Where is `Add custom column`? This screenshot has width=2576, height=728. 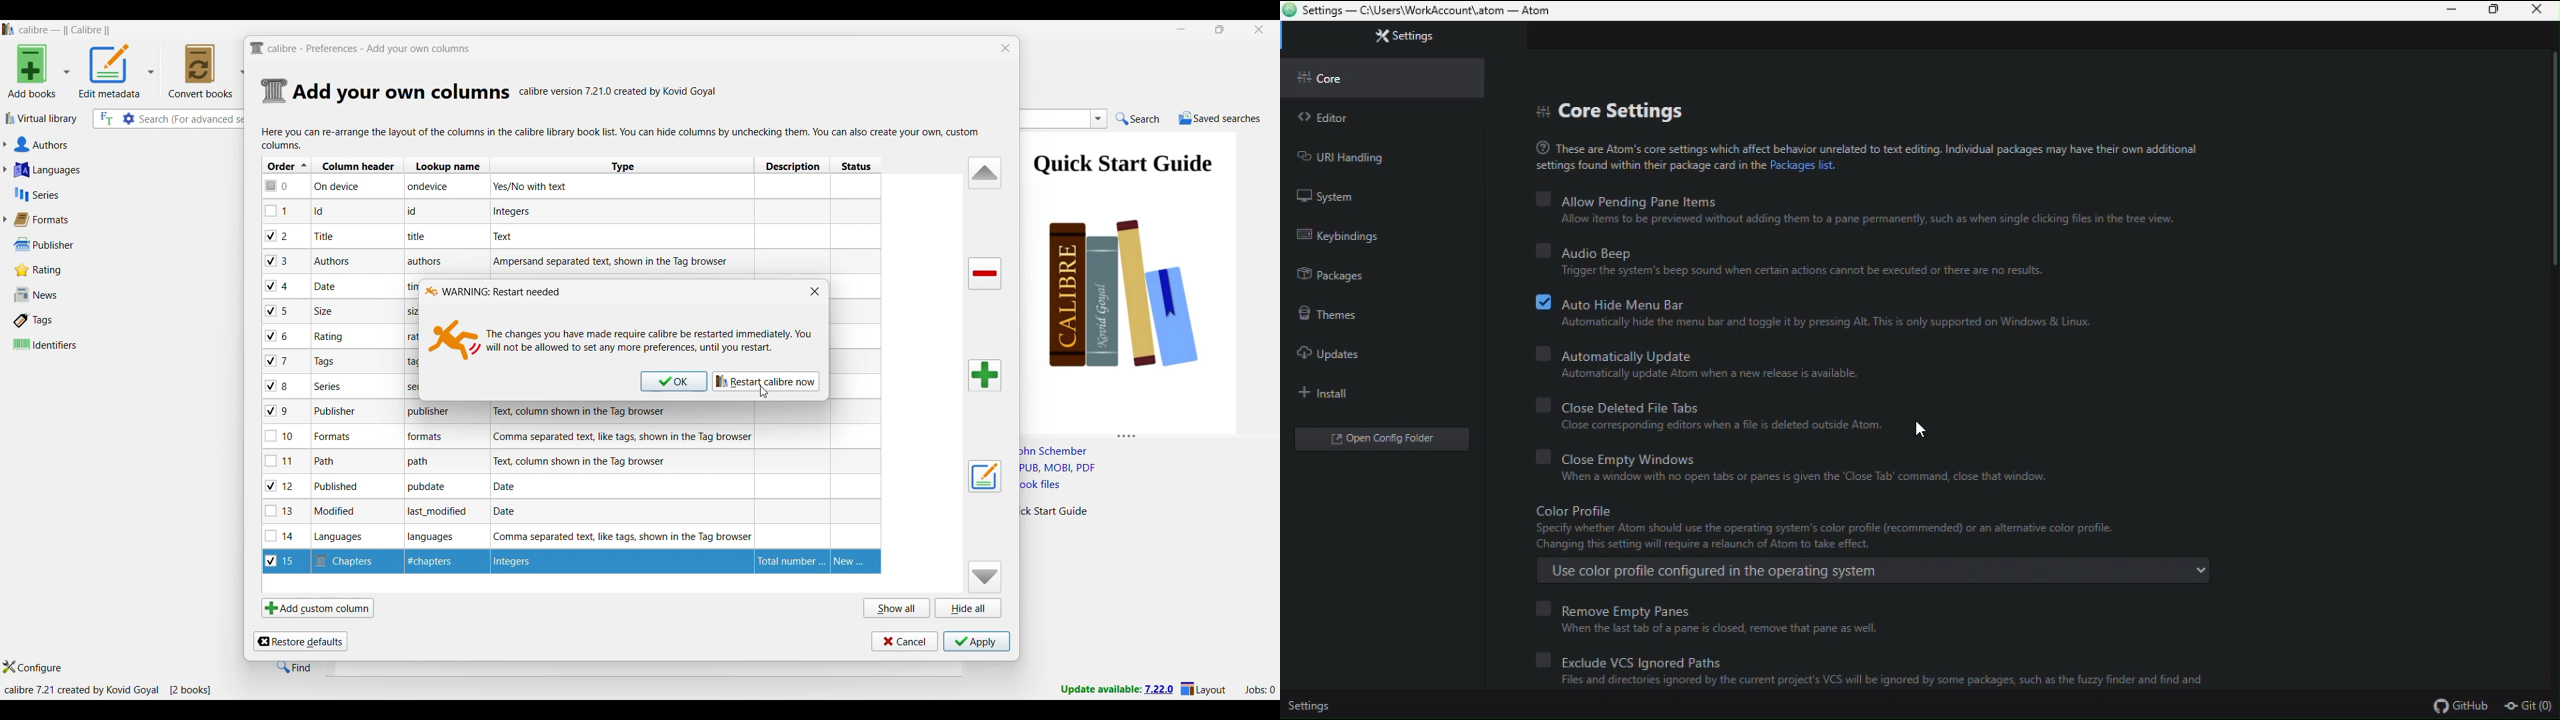 Add custom column is located at coordinates (317, 607).